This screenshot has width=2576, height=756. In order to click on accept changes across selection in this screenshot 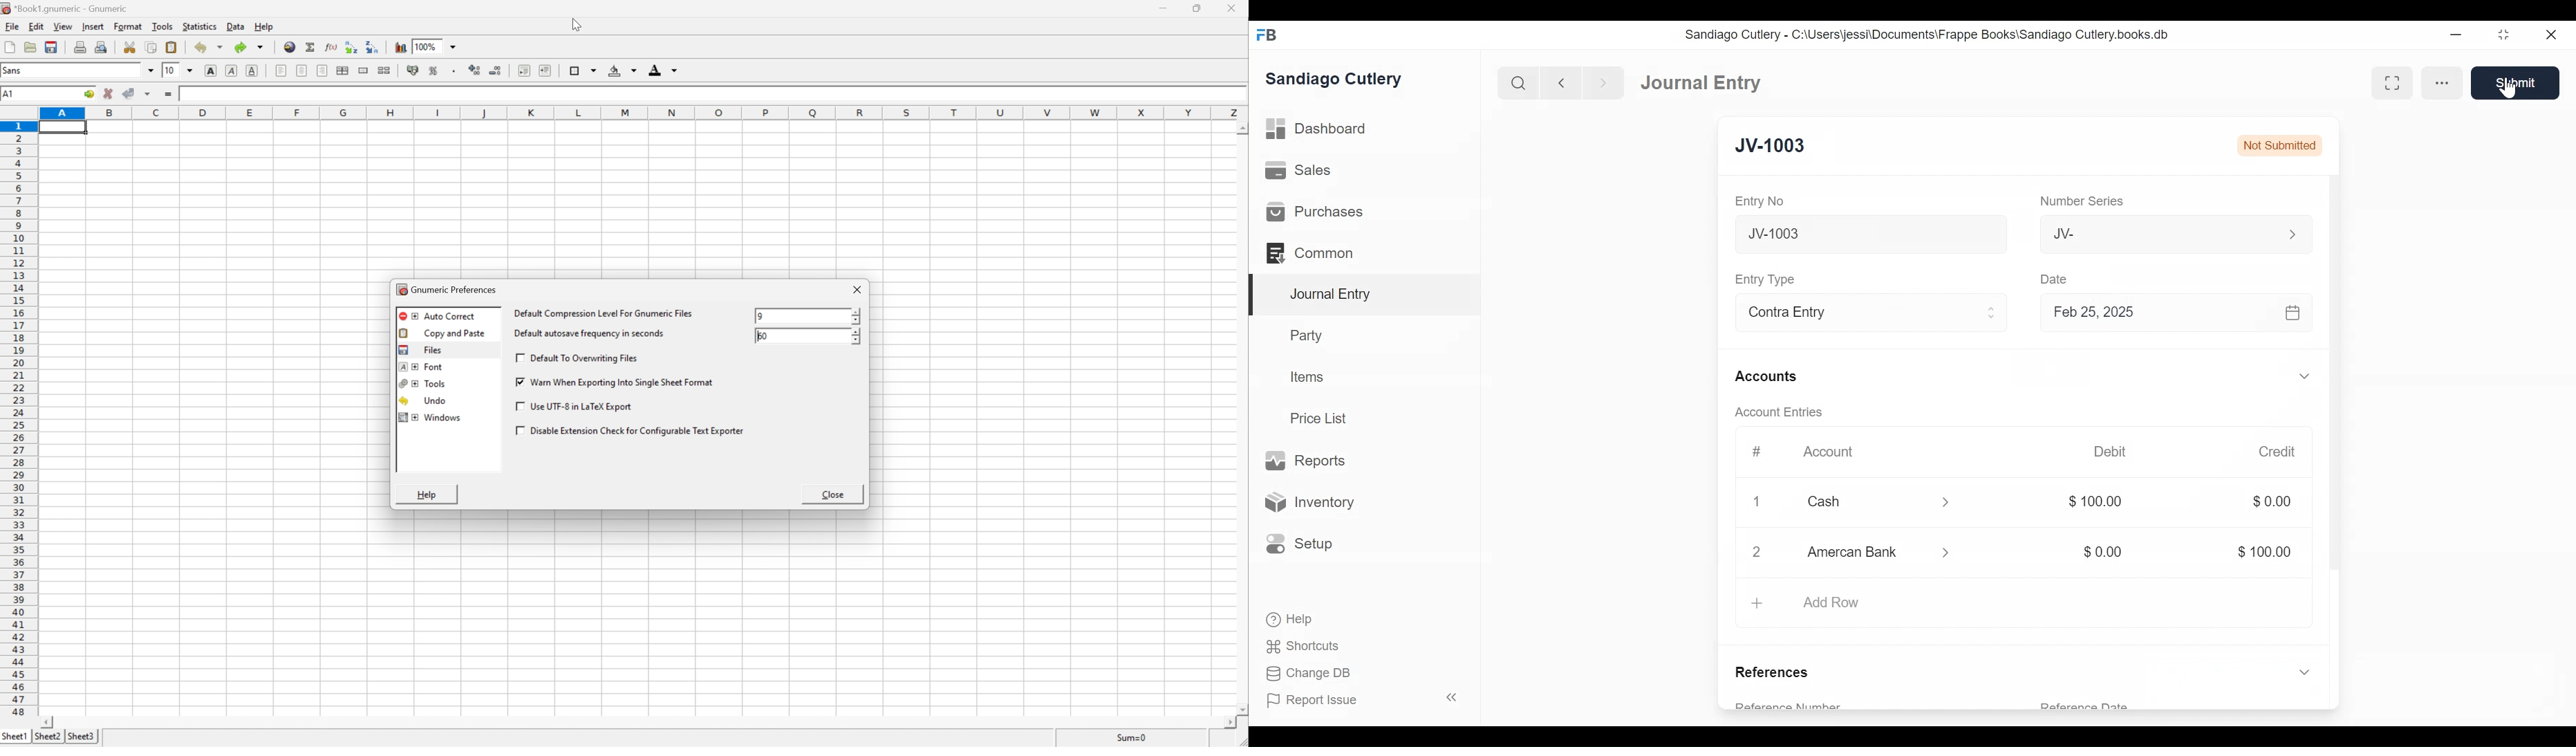, I will do `click(139, 91)`.